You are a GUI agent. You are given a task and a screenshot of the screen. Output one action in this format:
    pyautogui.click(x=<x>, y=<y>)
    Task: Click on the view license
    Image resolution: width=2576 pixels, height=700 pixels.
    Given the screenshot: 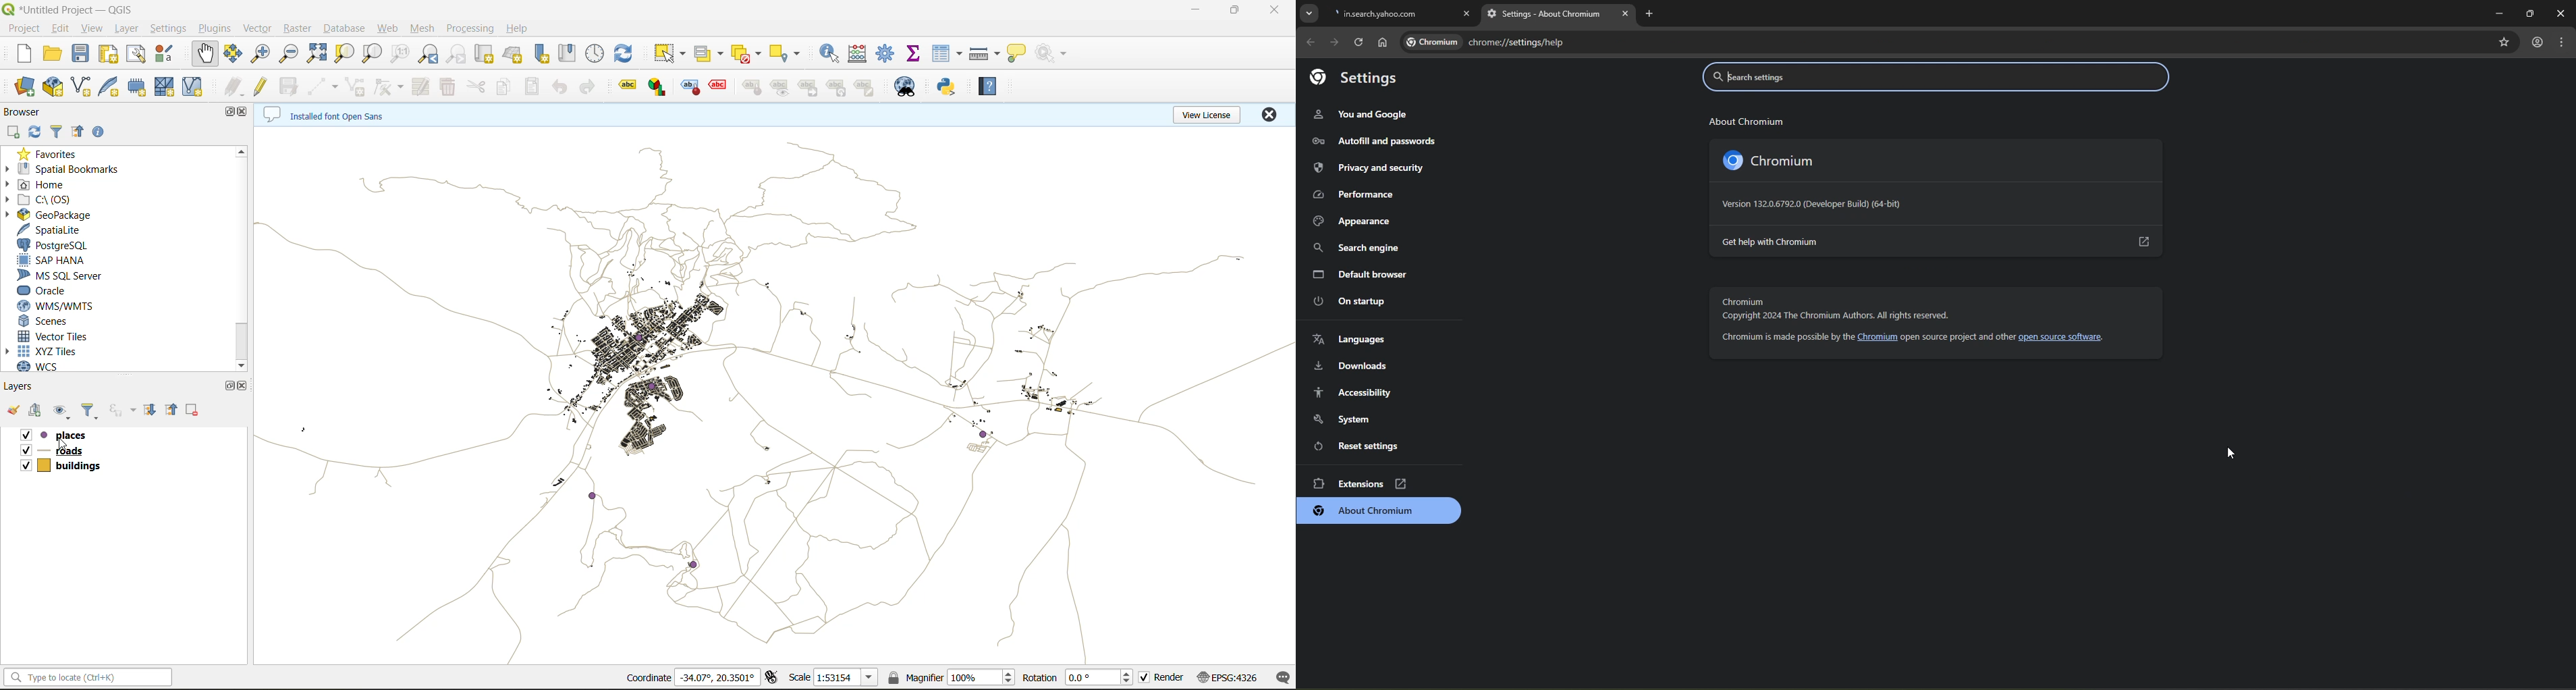 What is the action you would take?
    pyautogui.click(x=1207, y=115)
    